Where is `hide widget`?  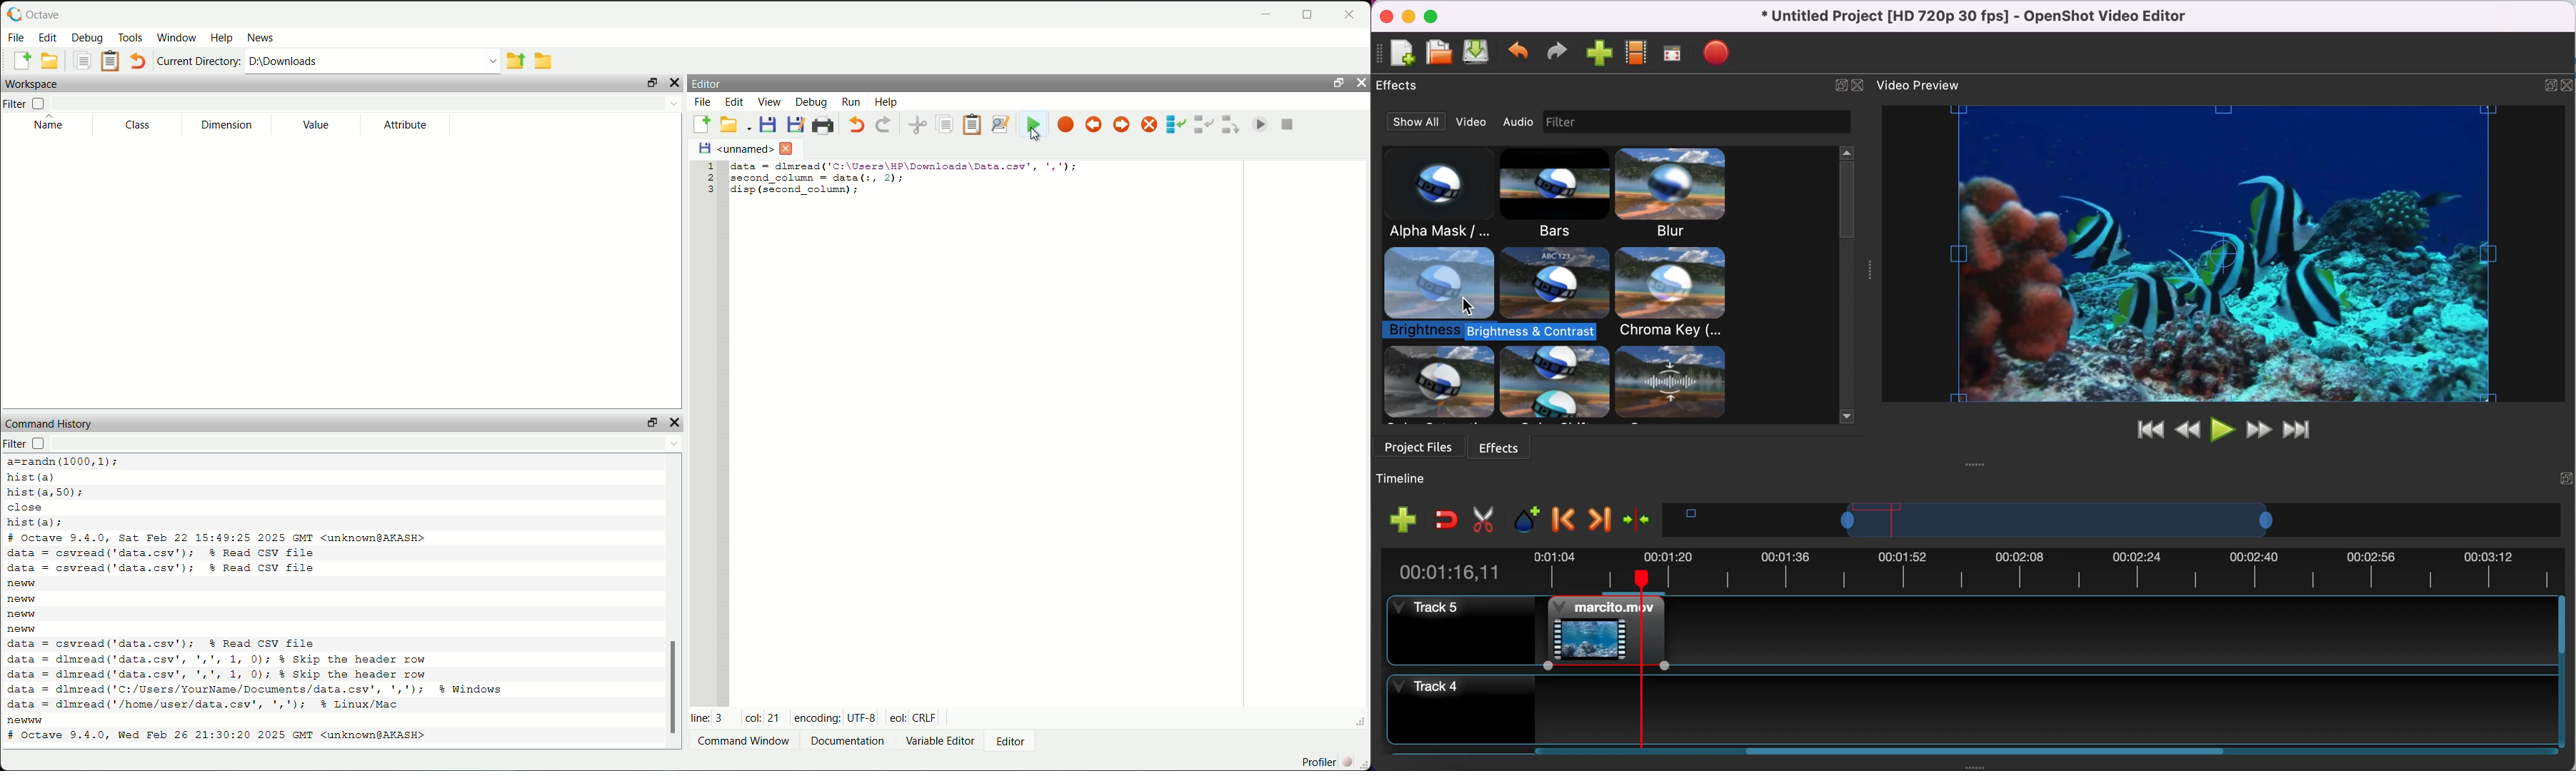
hide widget is located at coordinates (676, 81).